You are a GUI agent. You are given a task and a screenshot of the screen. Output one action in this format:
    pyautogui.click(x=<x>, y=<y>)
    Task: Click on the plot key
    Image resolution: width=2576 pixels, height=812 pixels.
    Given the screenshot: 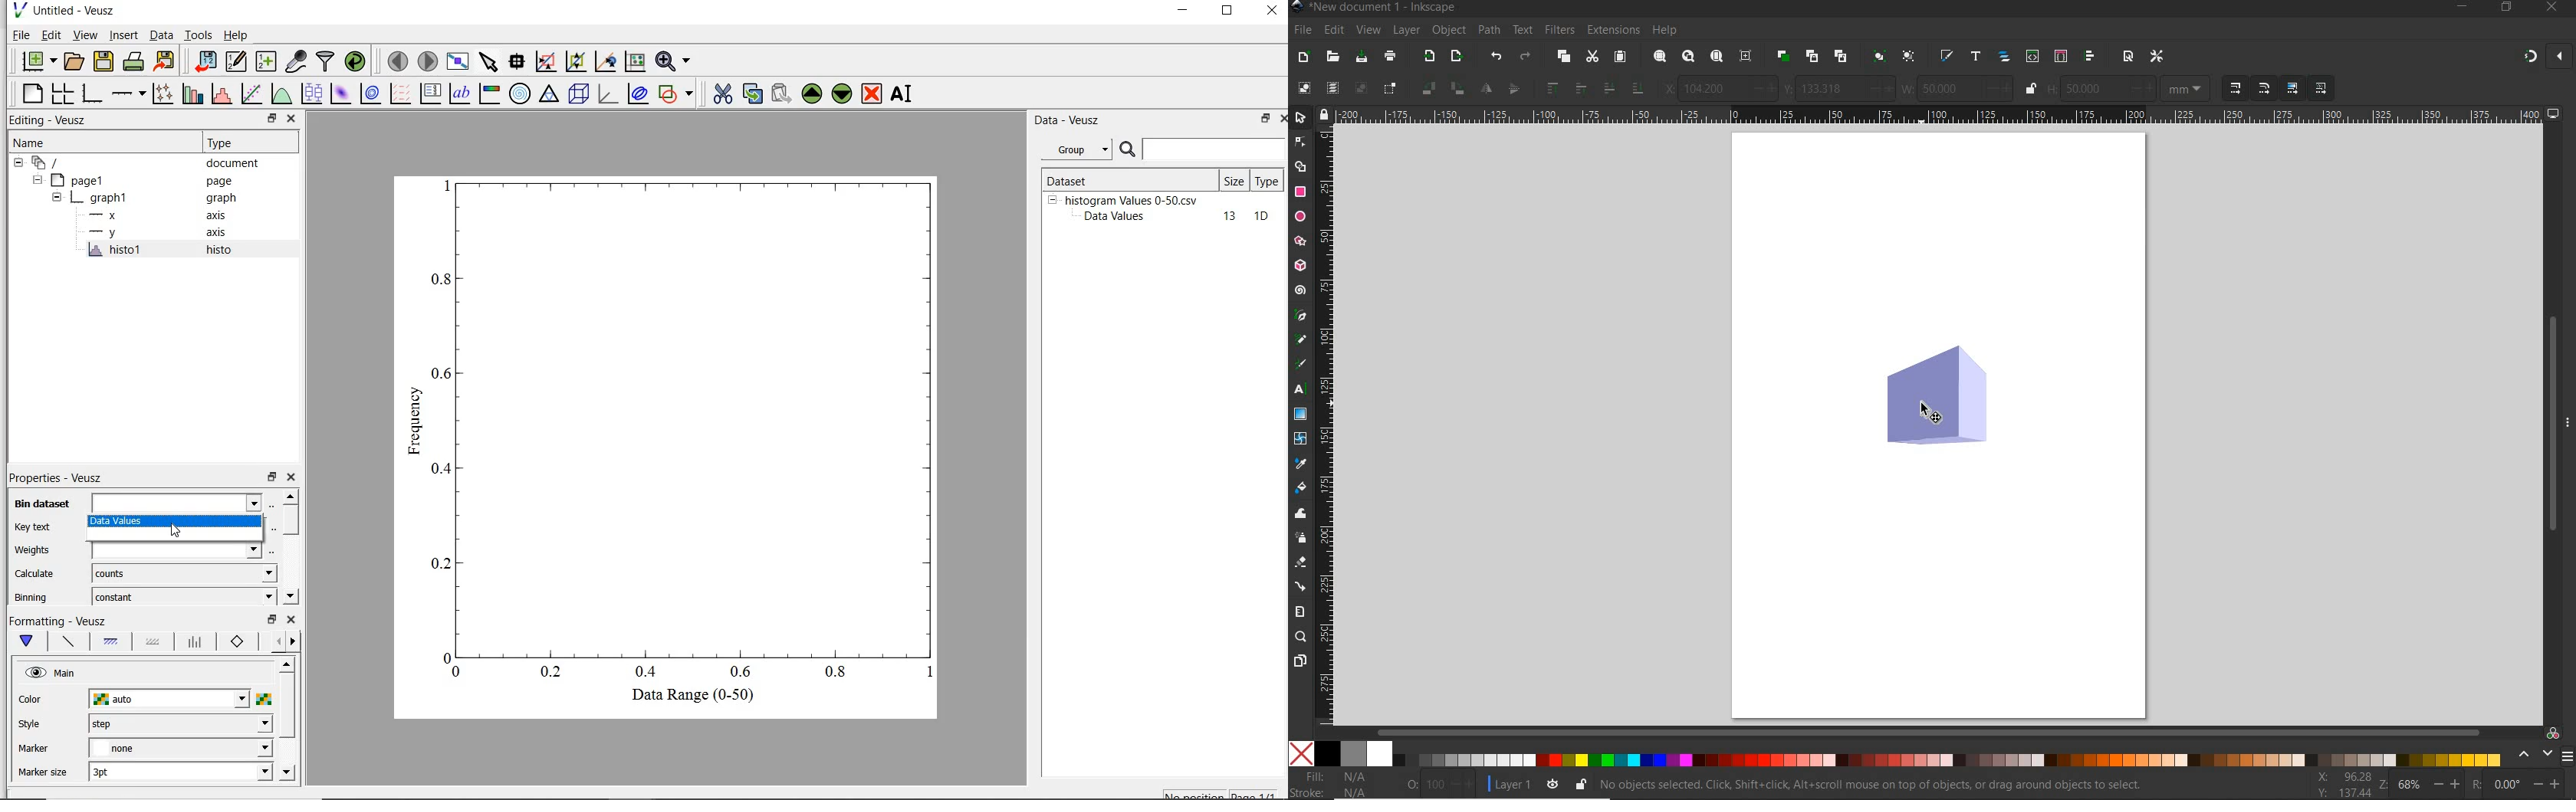 What is the action you would take?
    pyautogui.click(x=430, y=93)
    